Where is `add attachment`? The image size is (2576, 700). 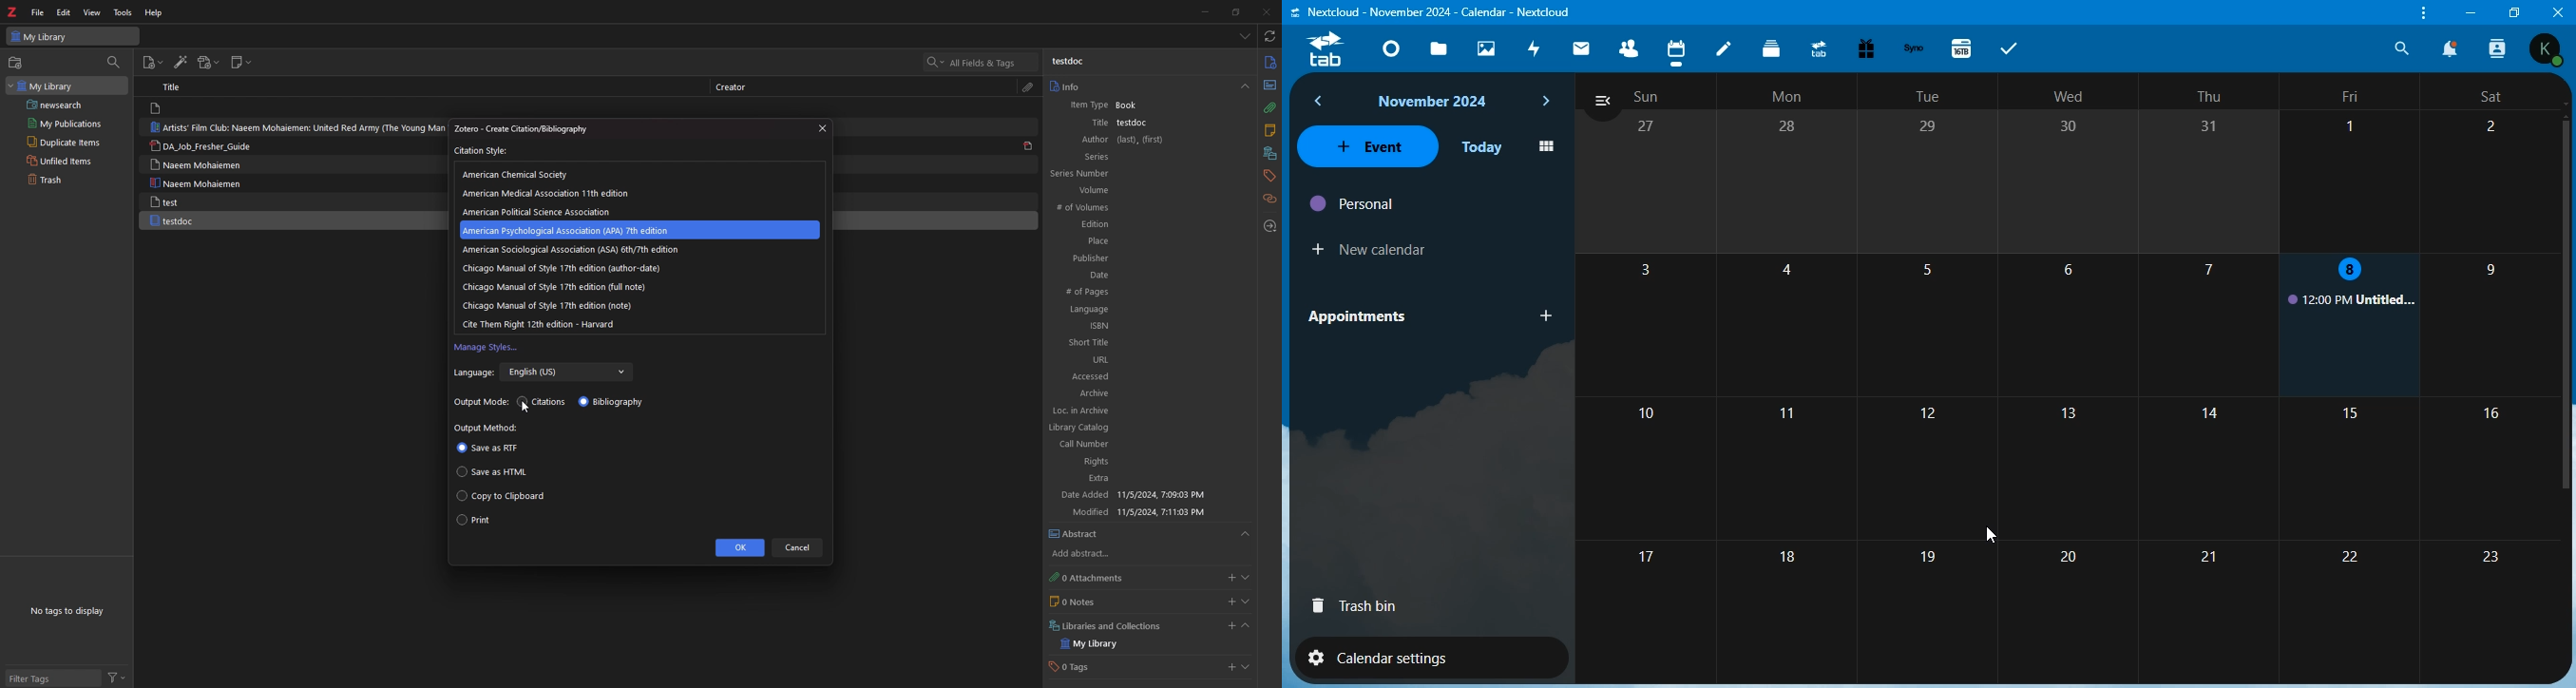
add attachment is located at coordinates (208, 63).